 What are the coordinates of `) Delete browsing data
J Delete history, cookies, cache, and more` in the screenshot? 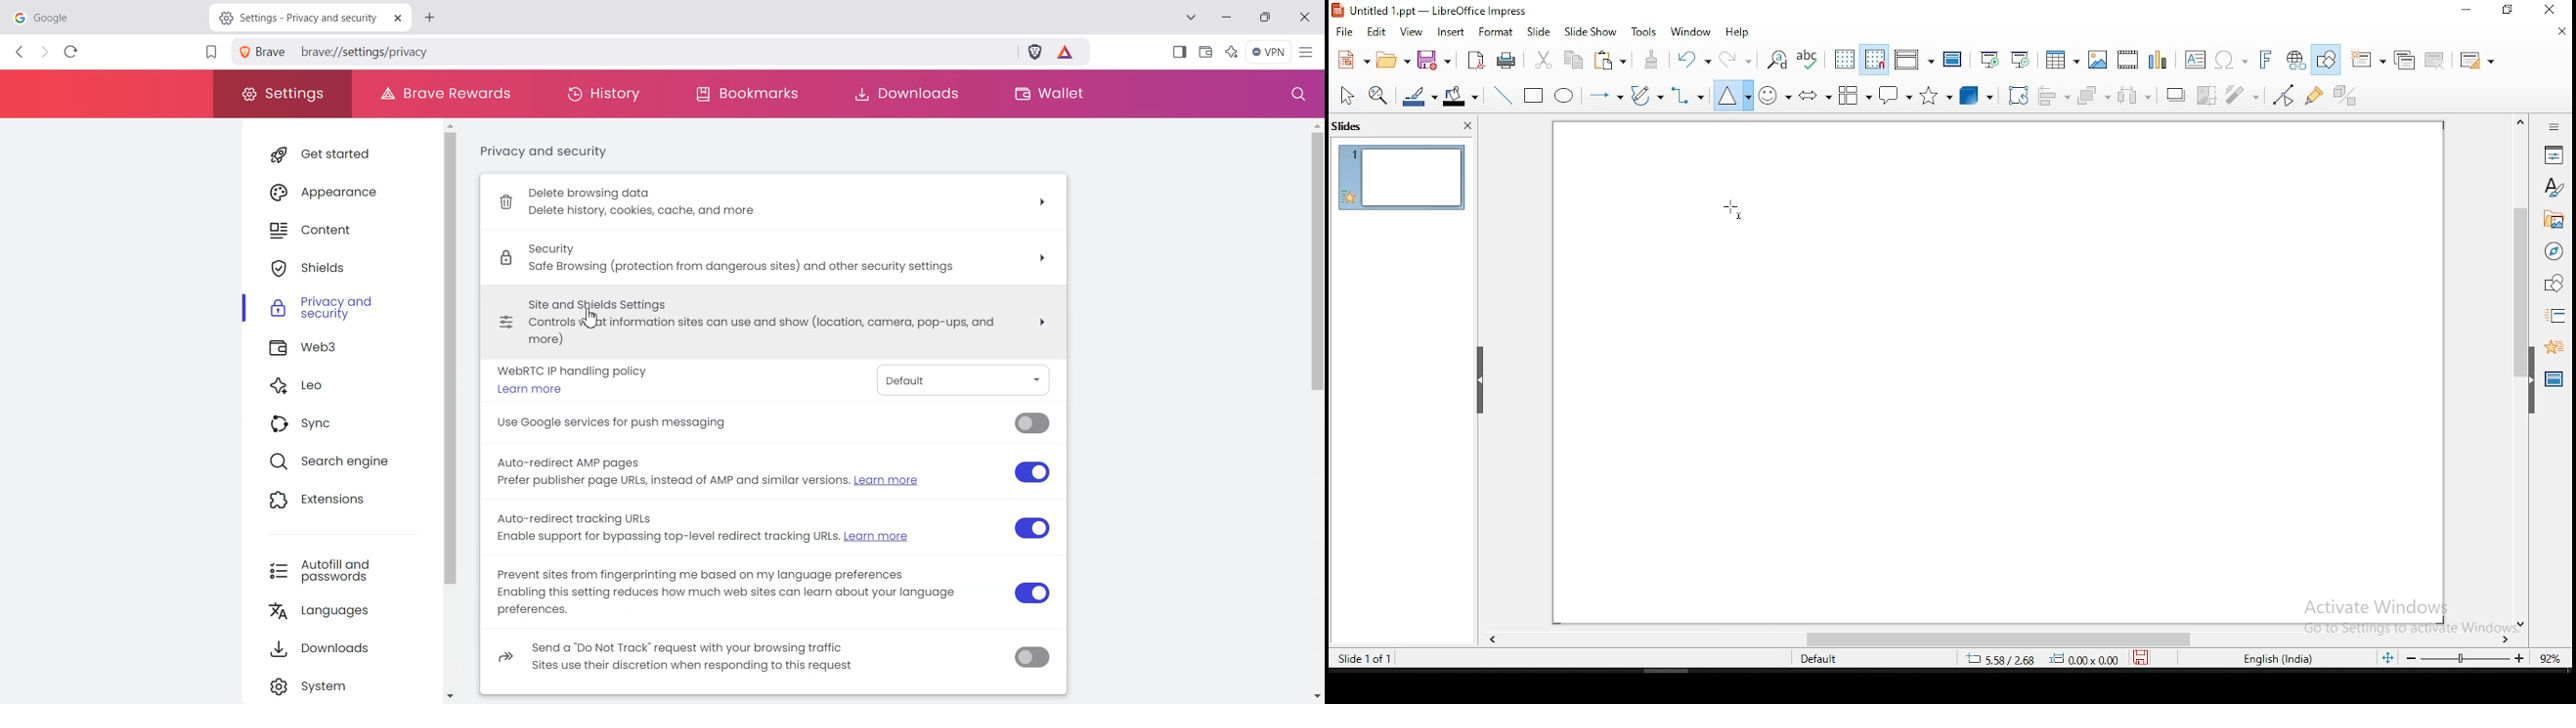 It's located at (774, 202).